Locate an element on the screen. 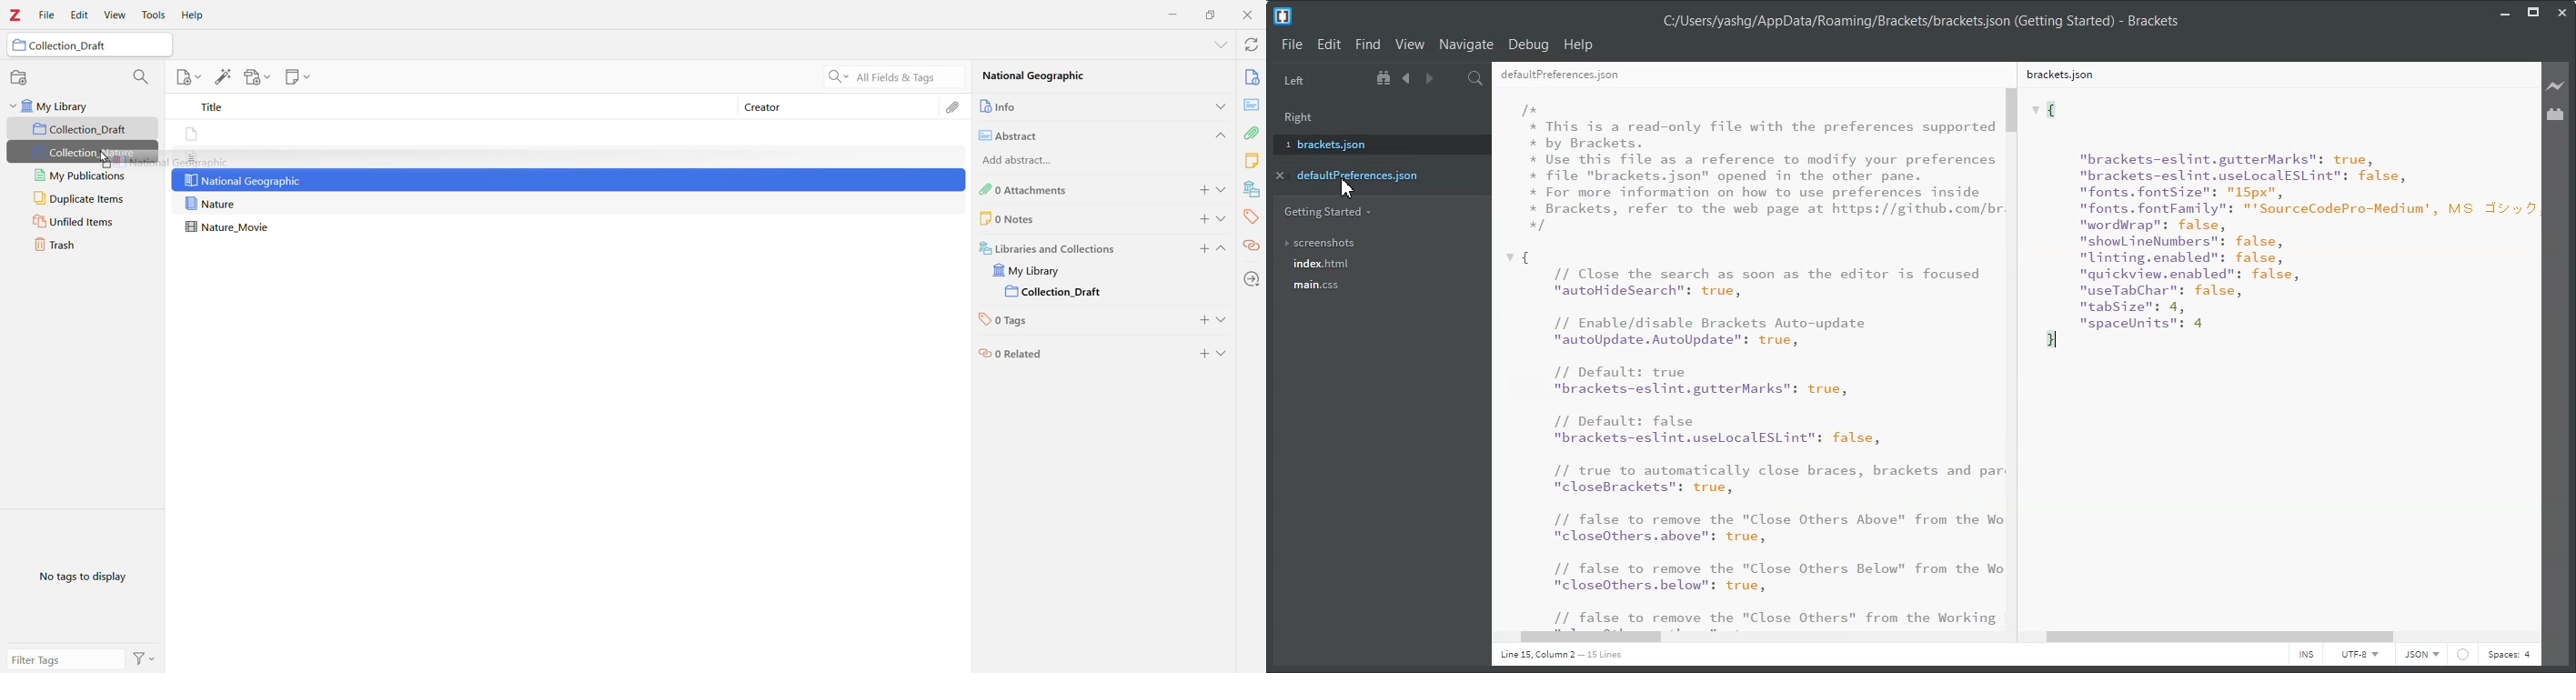  Collapse Section is located at coordinates (1219, 135).